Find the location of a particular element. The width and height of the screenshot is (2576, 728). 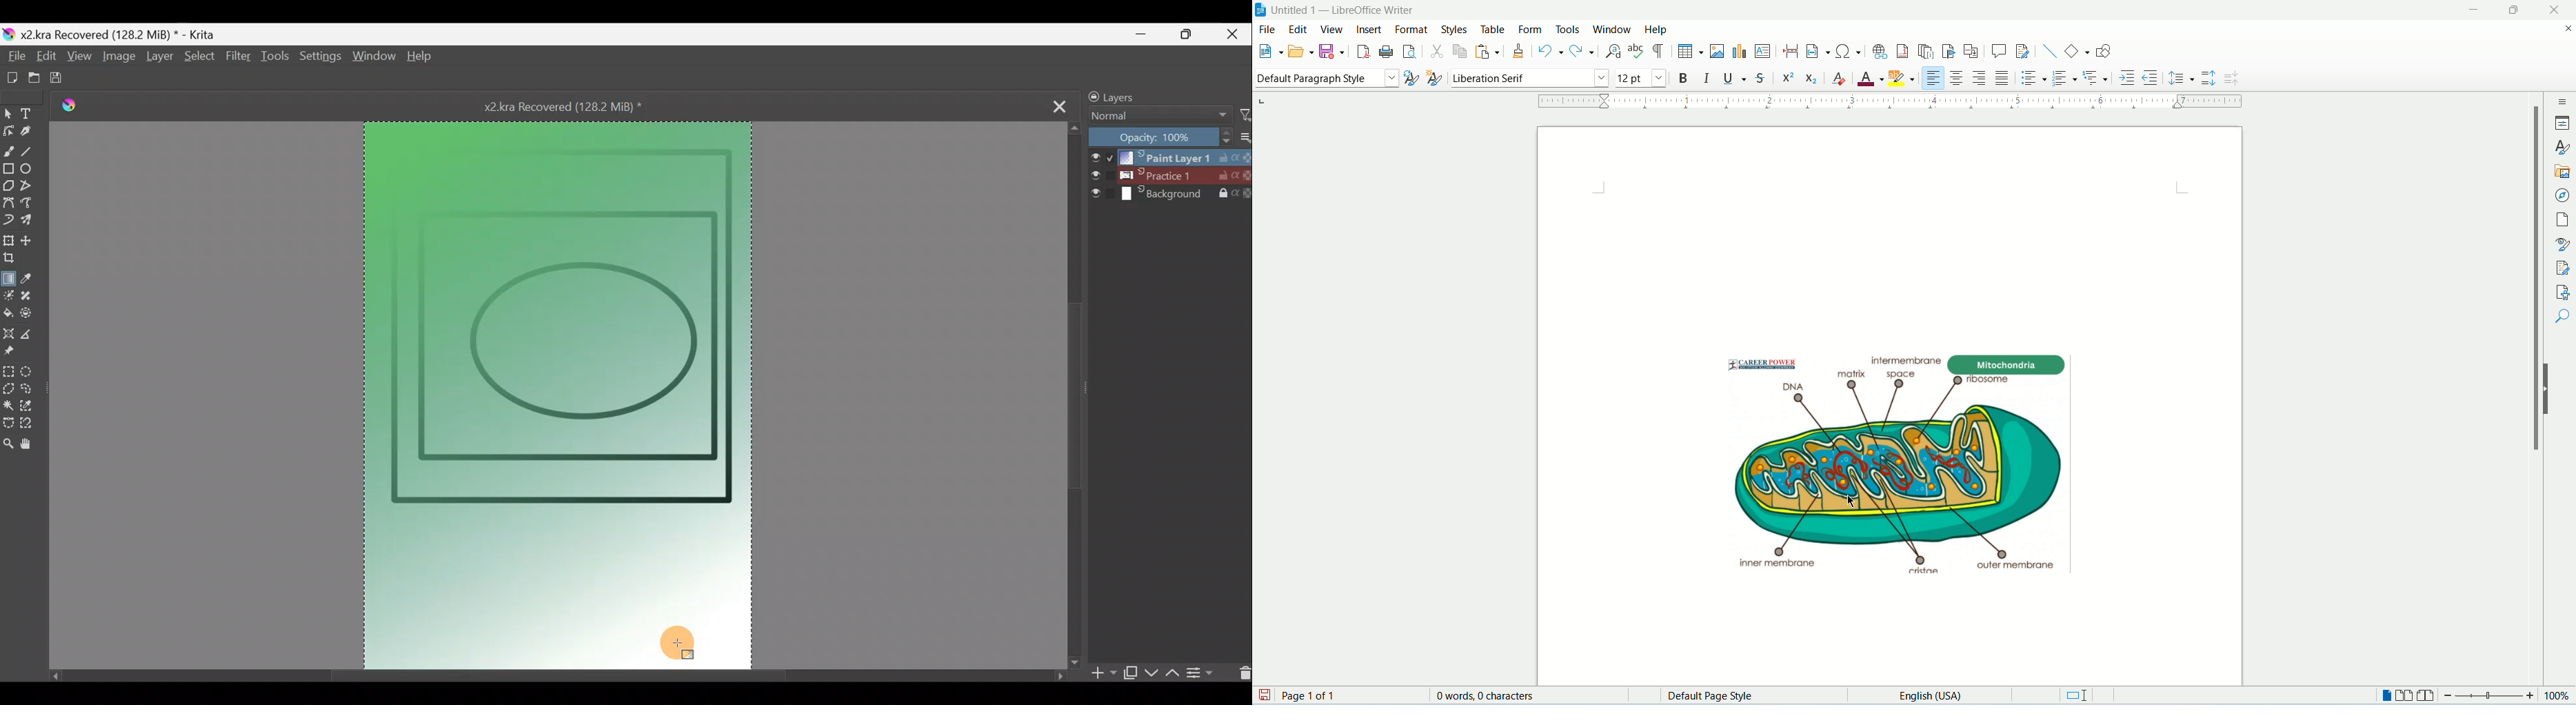

insert bookmark is located at coordinates (1949, 51).